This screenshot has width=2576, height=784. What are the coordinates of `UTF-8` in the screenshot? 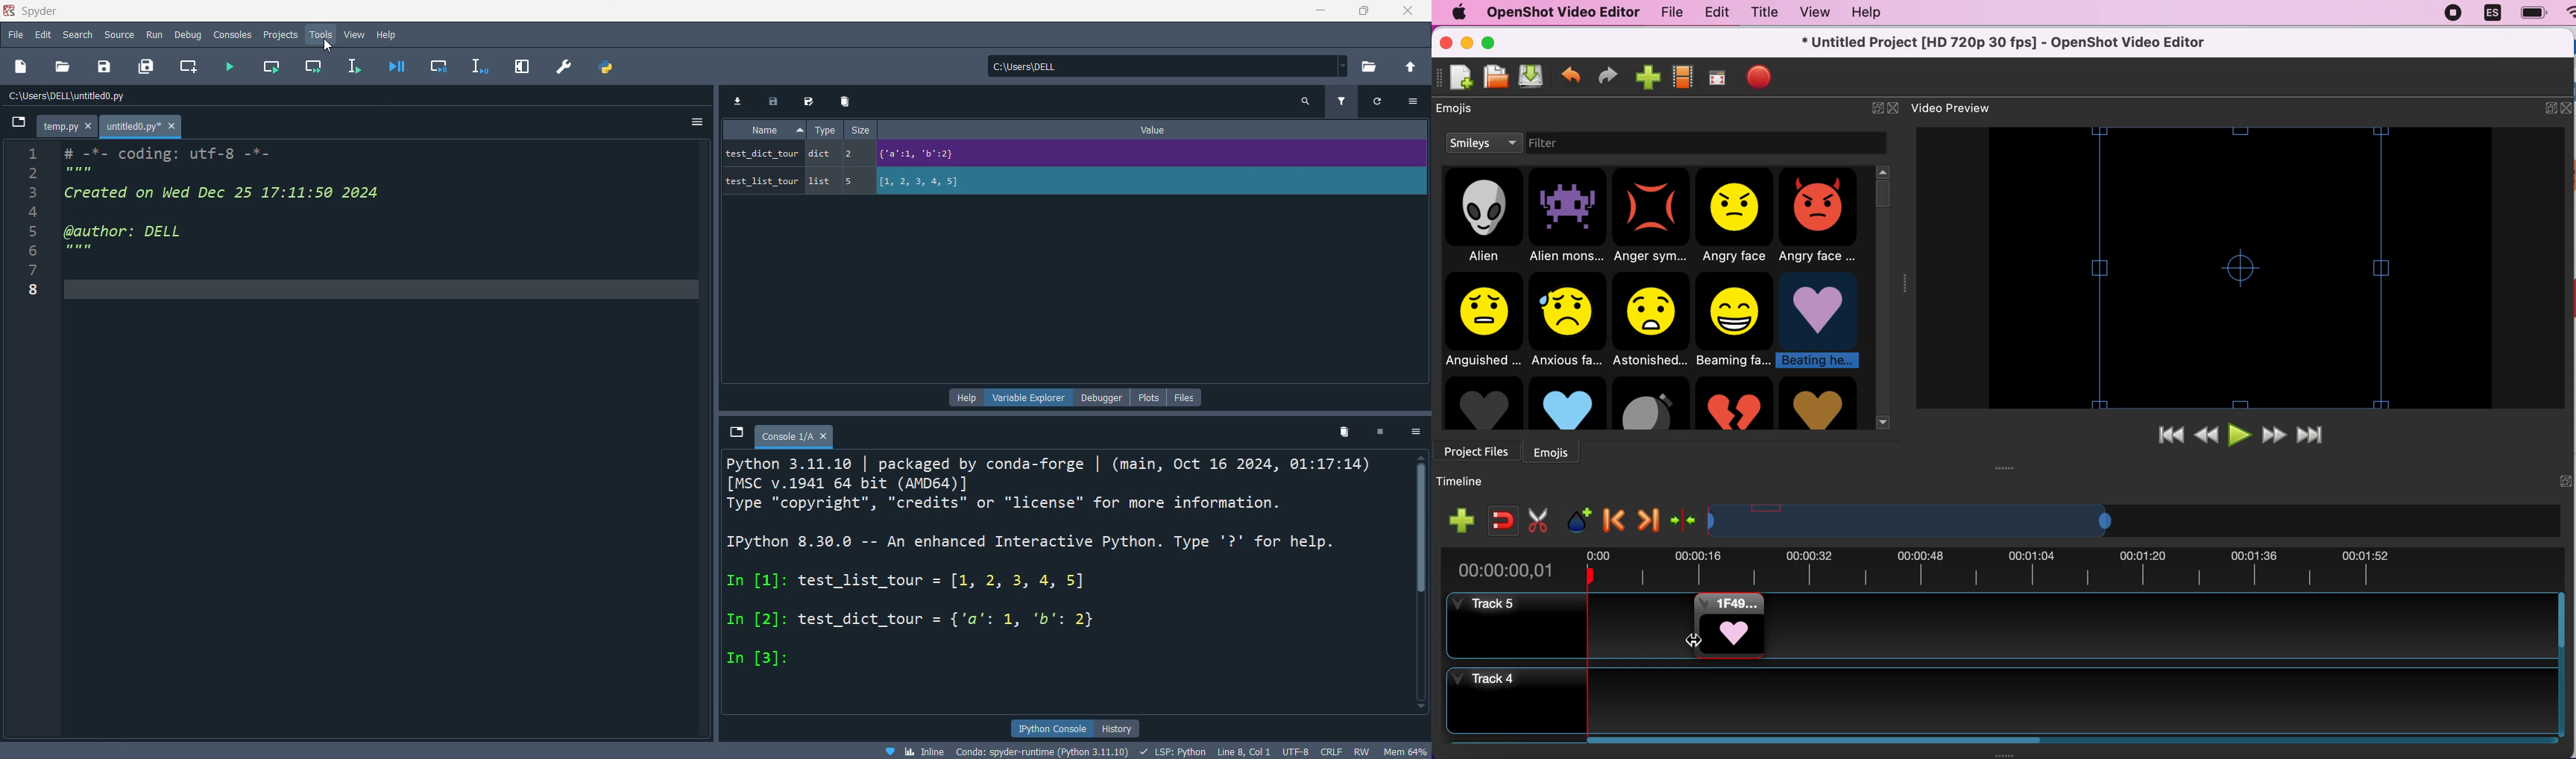 It's located at (1298, 749).